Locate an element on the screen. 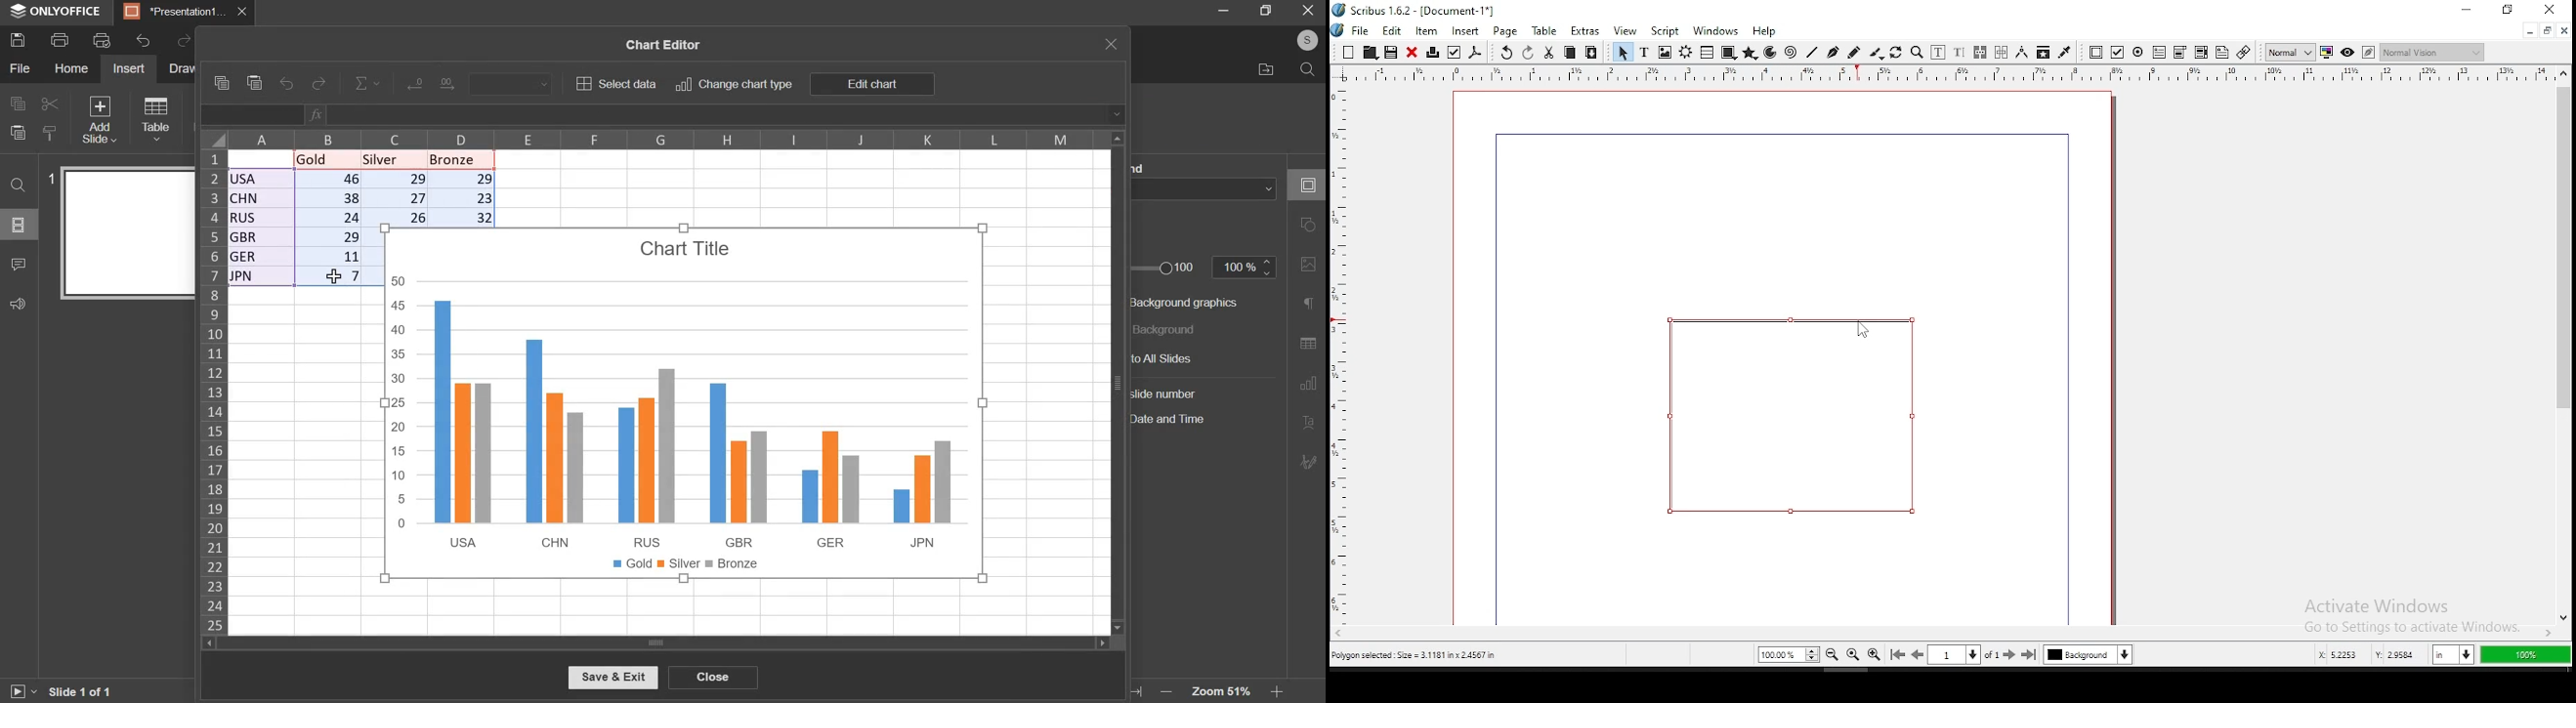  copy item properties is located at coordinates (2043, 53).